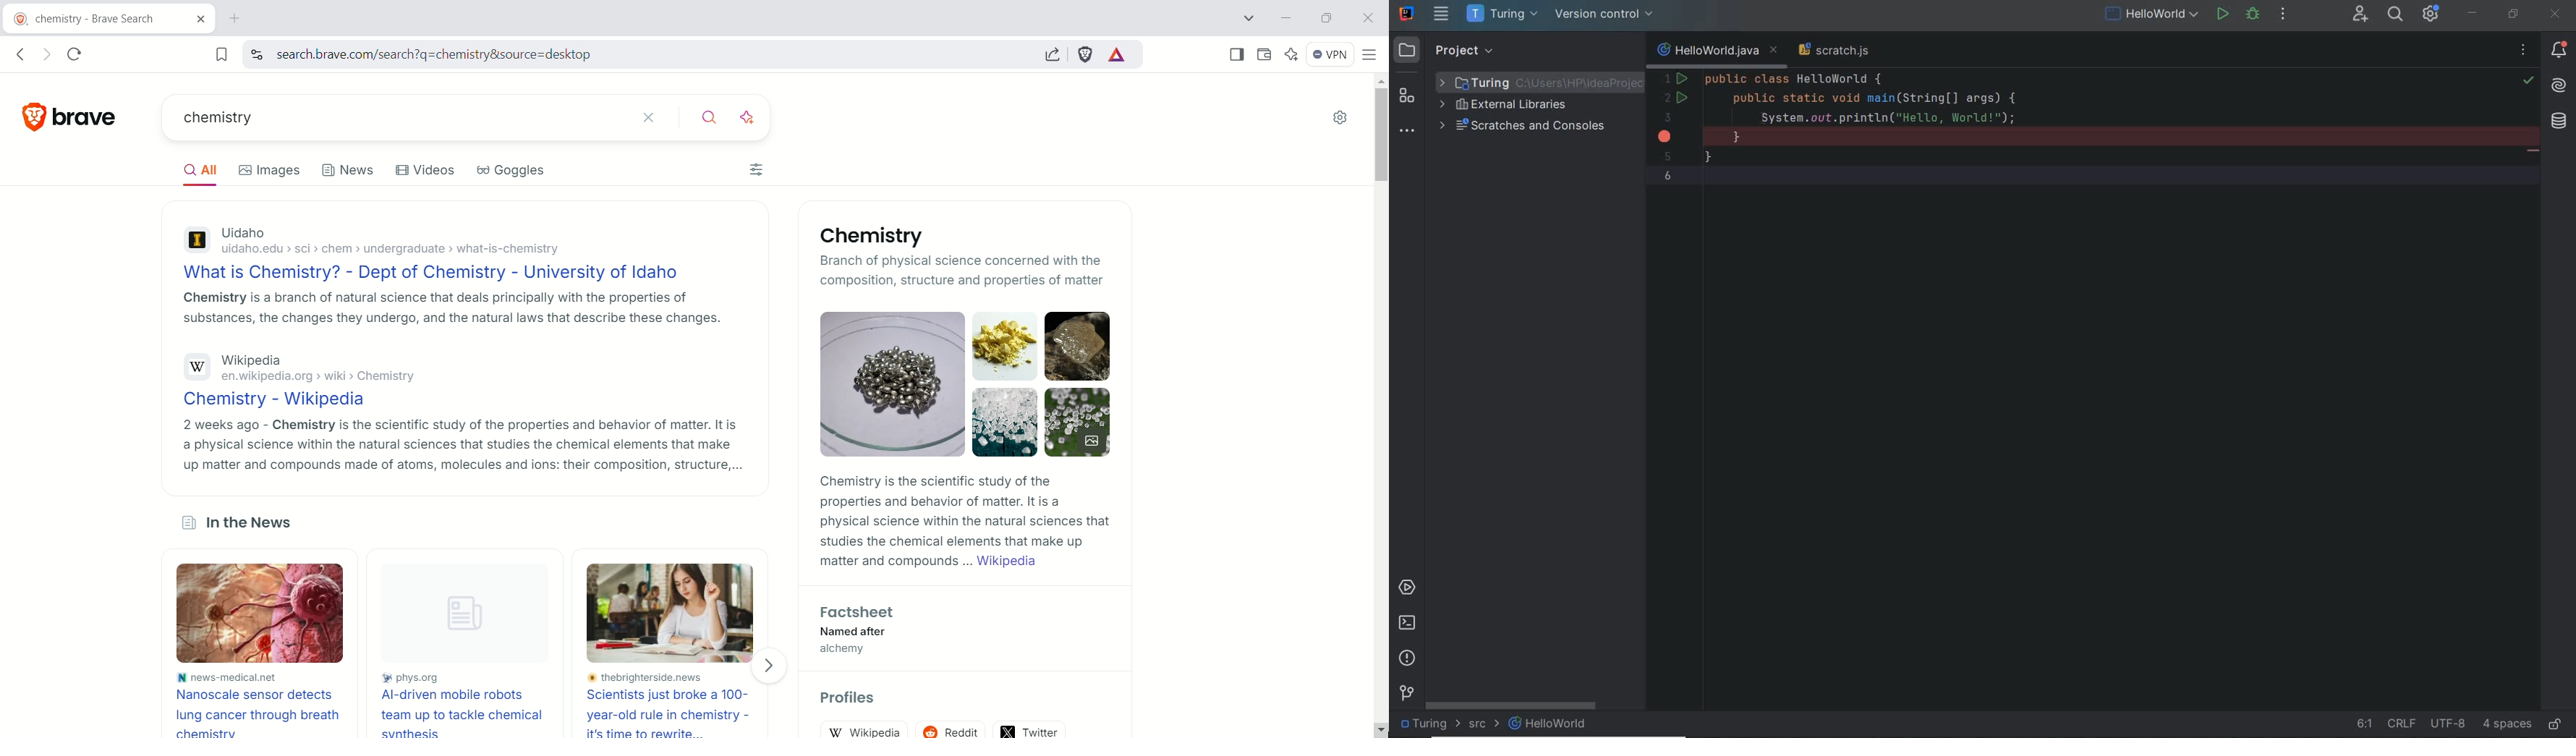 The height and width of the screenshot is (756, 2576). I want to click on project name, so click(1428, 724).